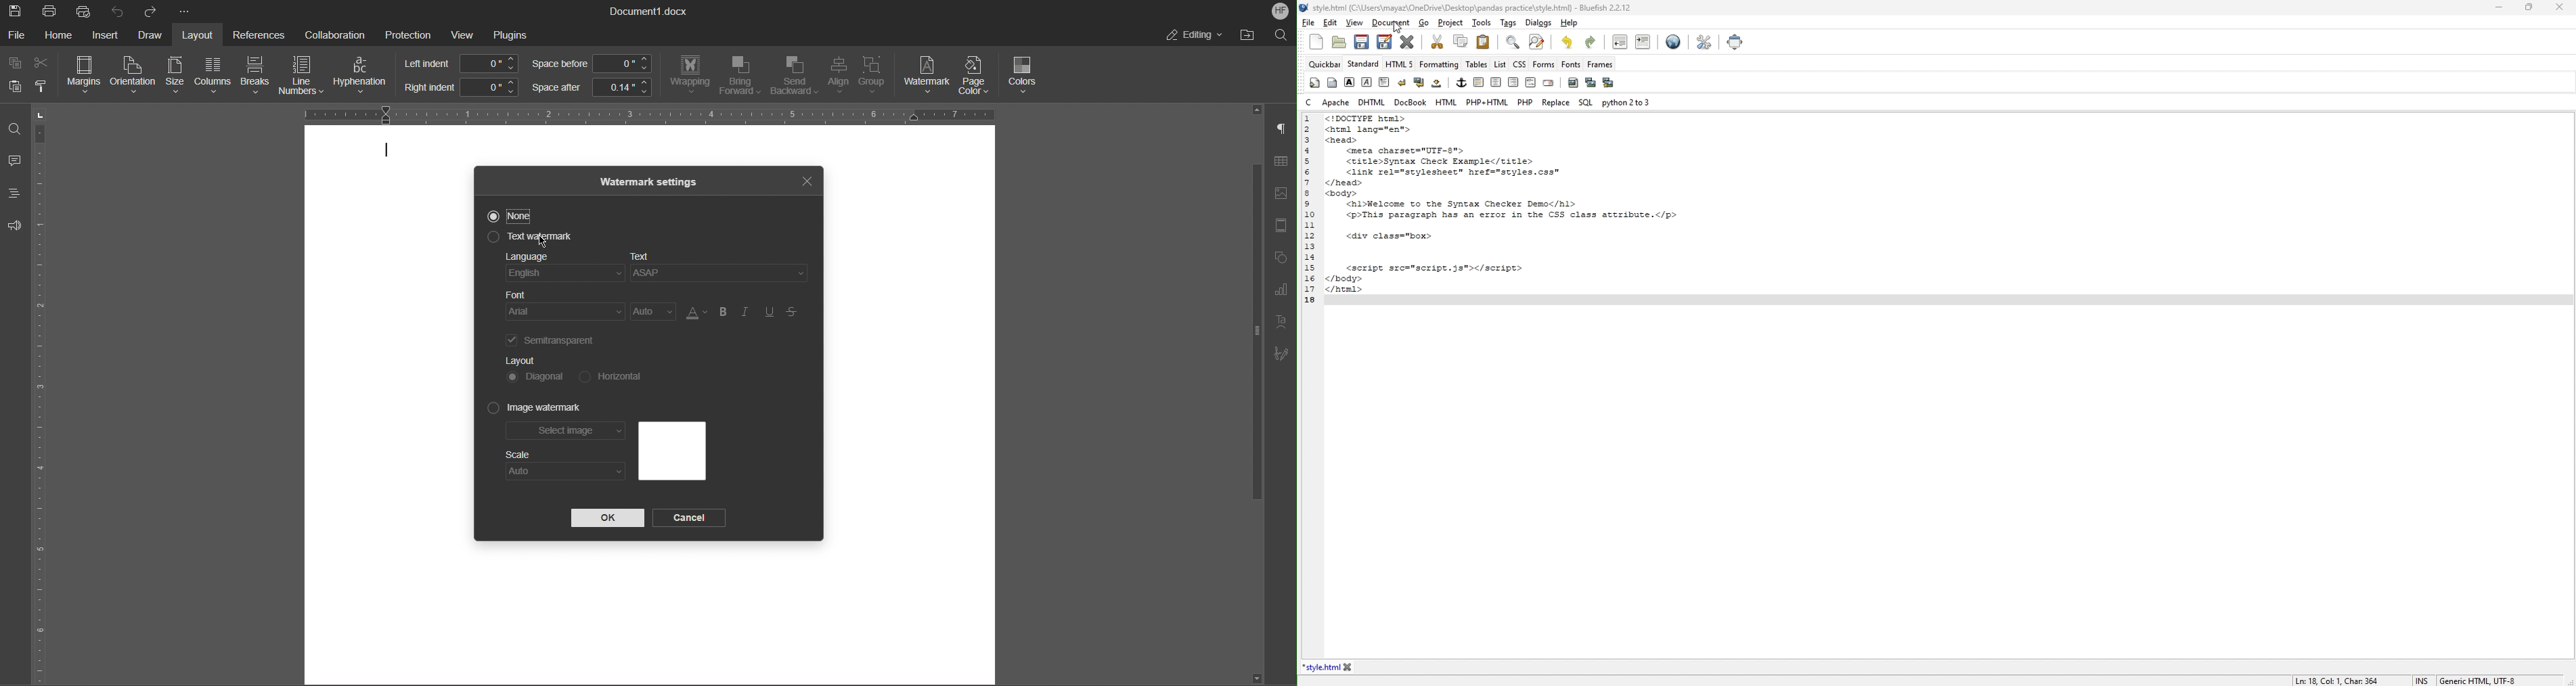 This screenshot has height=700, width=2576. I want to click on References, so click(257, 35).